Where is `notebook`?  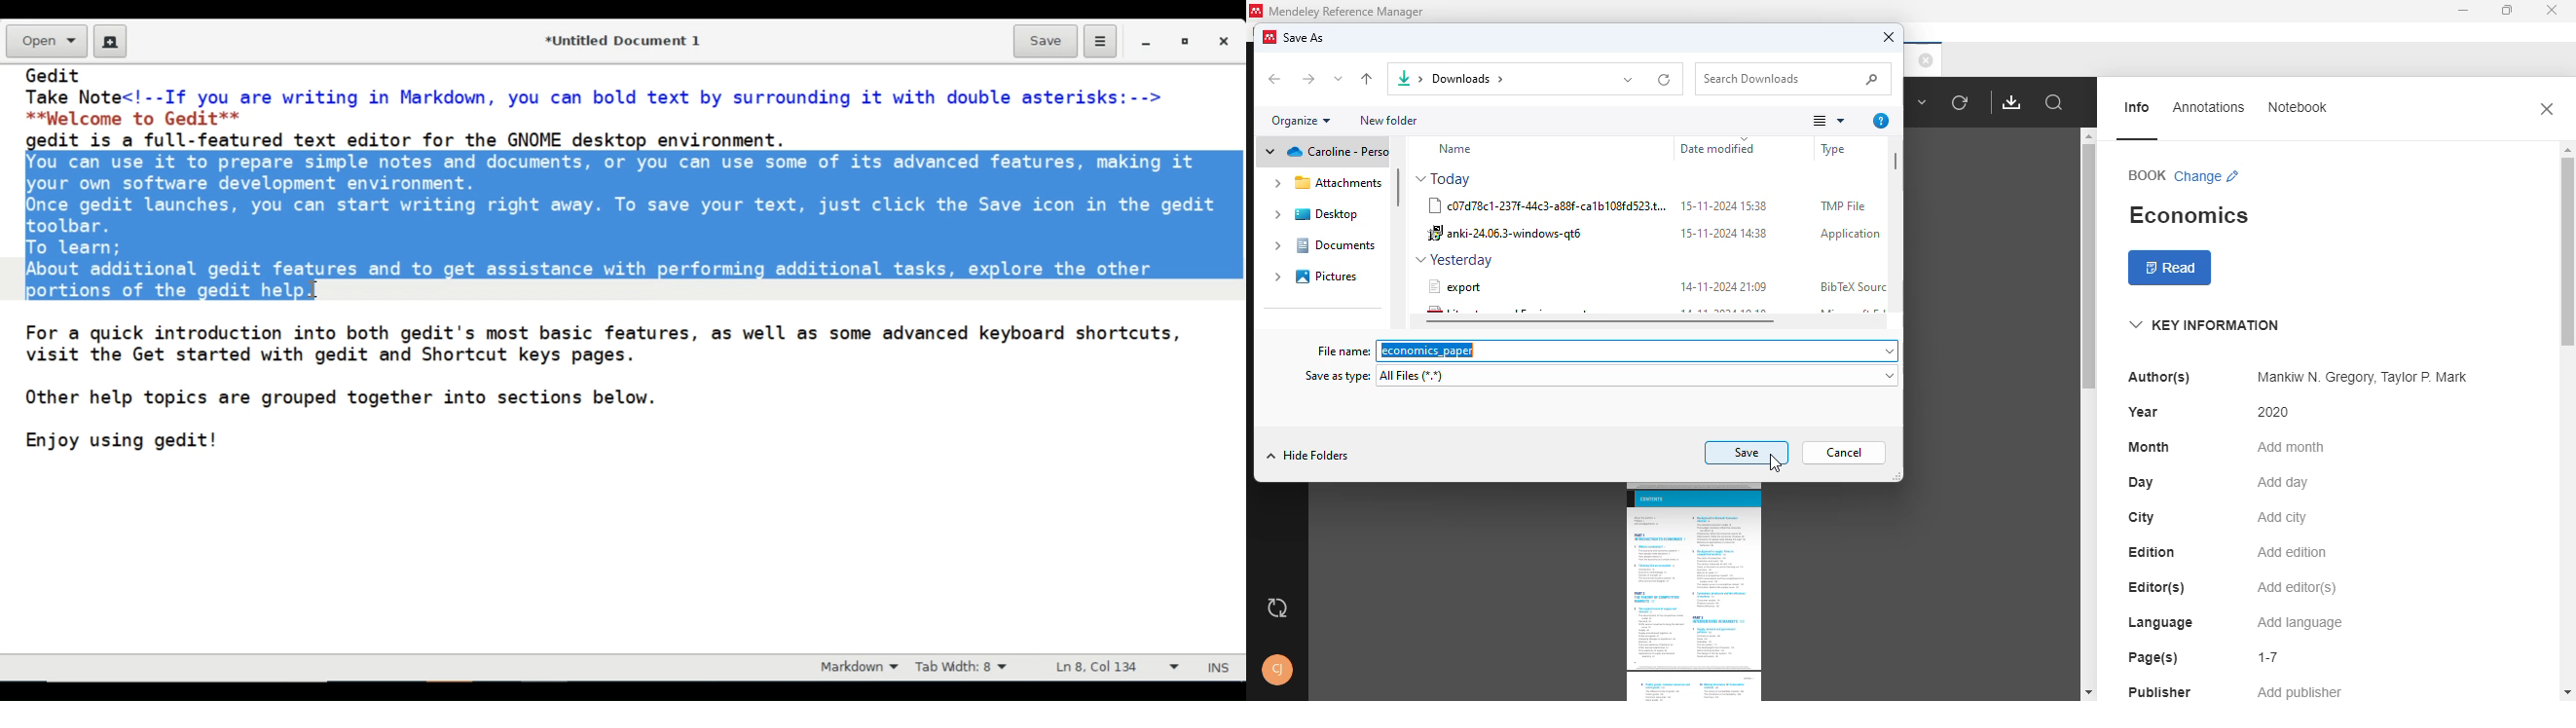 notebook is located at coordinates (2296, 107).